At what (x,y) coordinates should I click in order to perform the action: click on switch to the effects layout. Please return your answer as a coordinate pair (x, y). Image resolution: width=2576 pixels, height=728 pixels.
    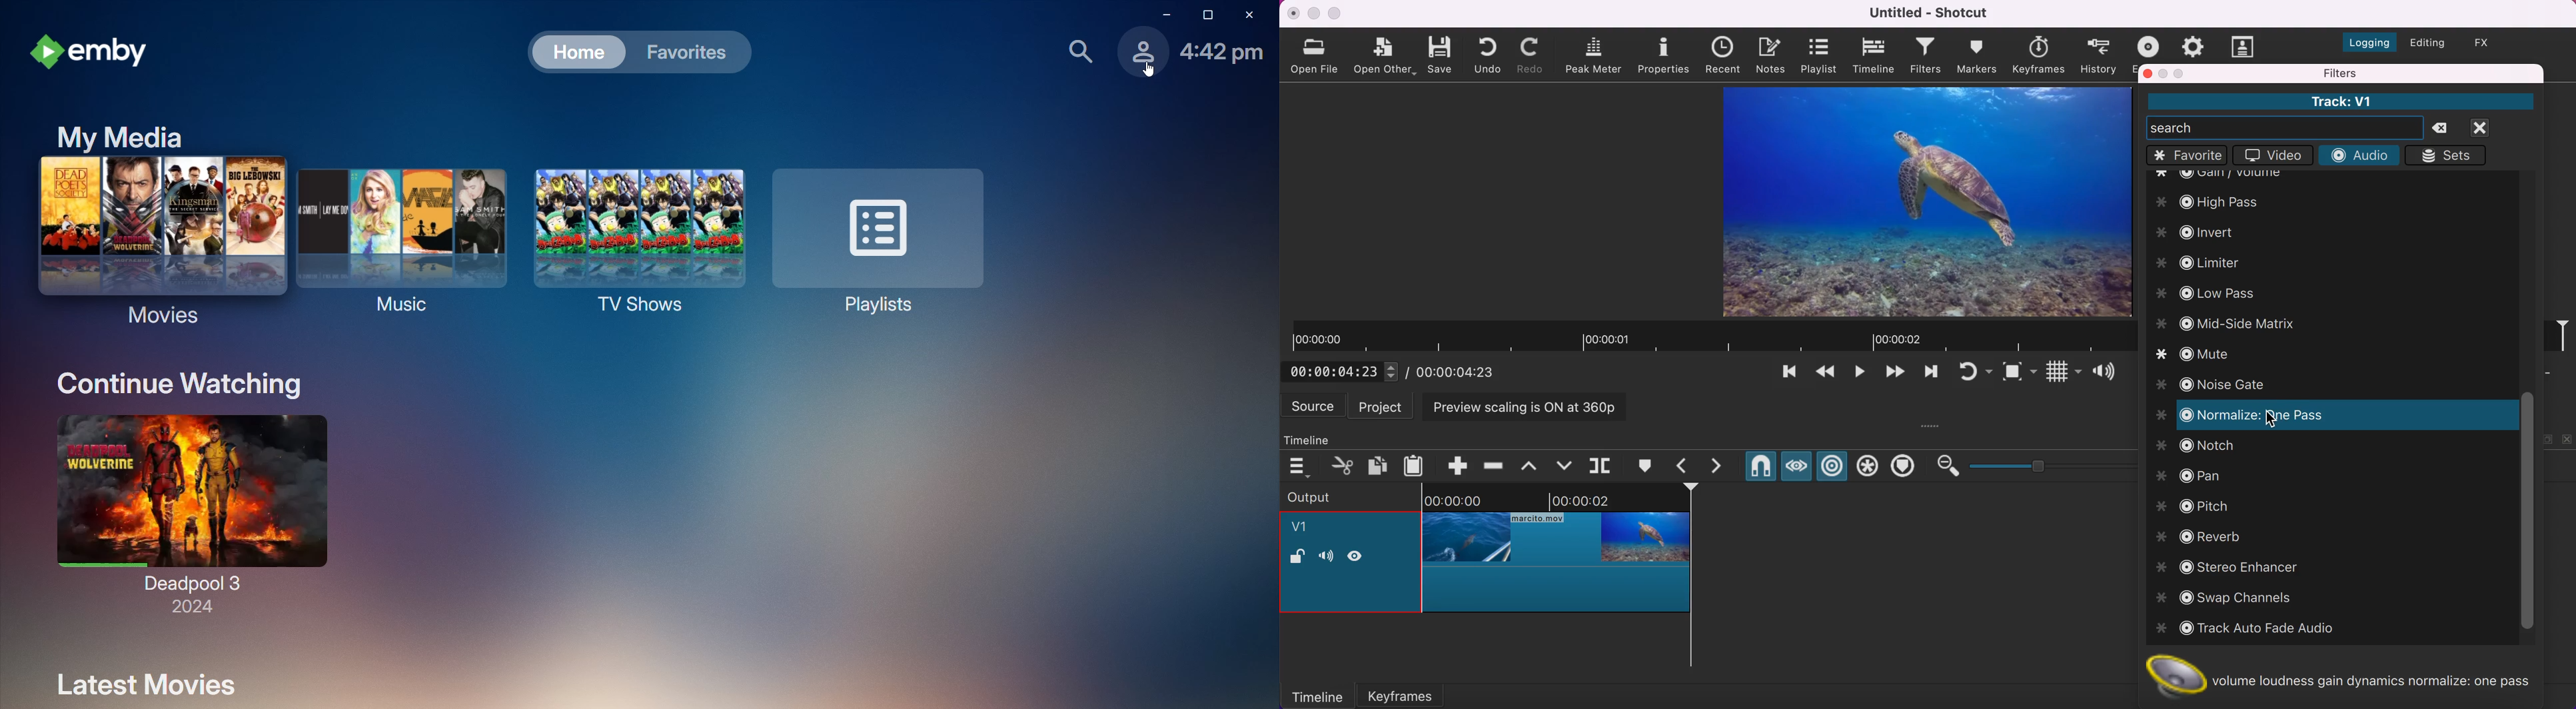
    Looking at the image, I should click on (2490, 43).